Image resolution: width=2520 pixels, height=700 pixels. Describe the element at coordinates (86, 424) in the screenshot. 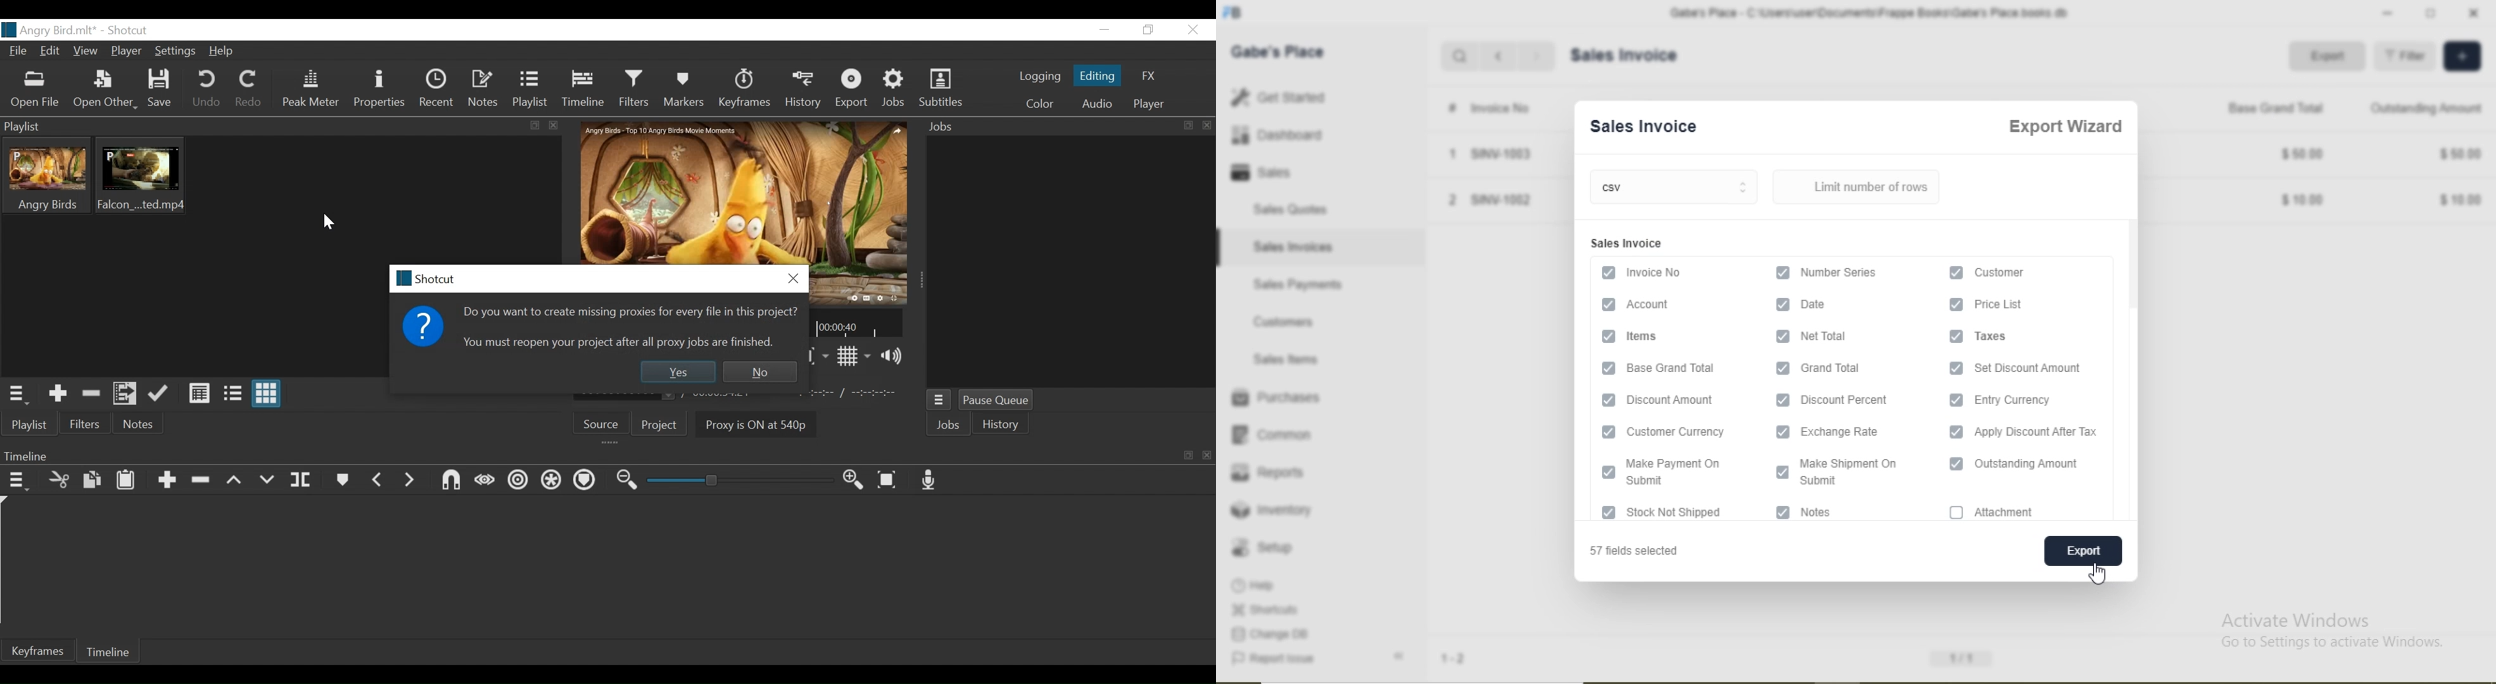

I see `Filter` at that location.